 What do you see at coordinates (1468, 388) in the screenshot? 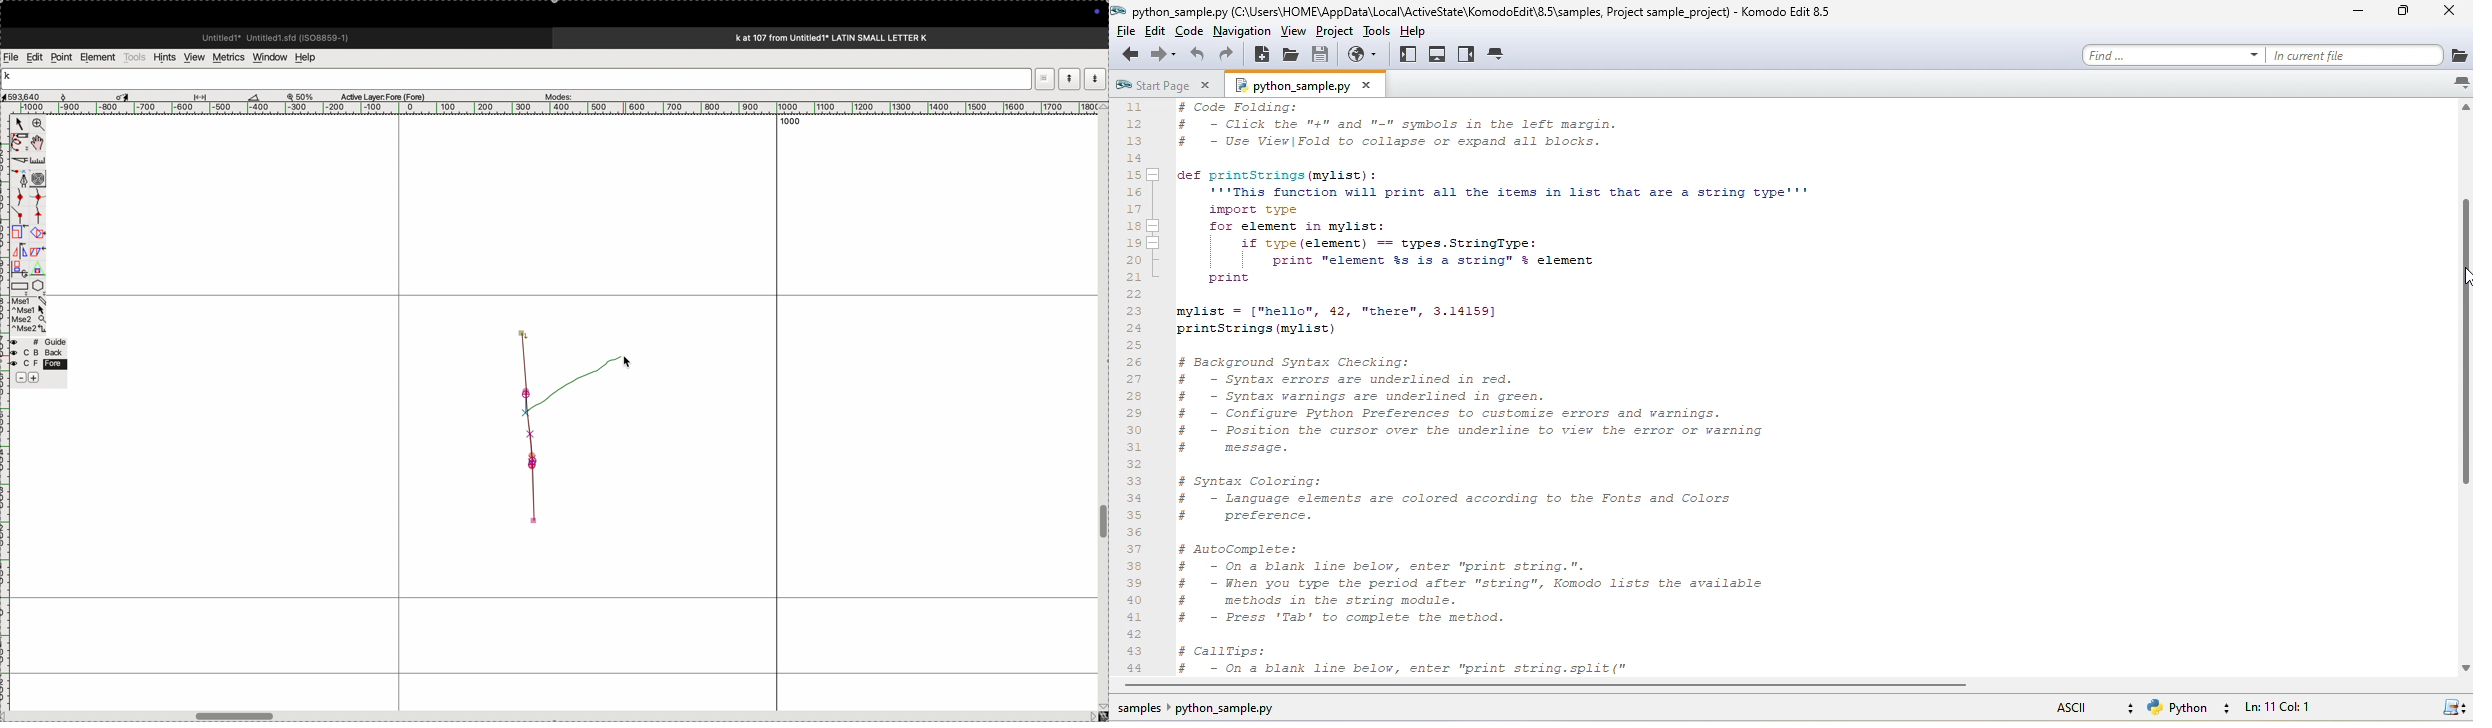
I see `komodo text` at bounding box center [1468, 388].